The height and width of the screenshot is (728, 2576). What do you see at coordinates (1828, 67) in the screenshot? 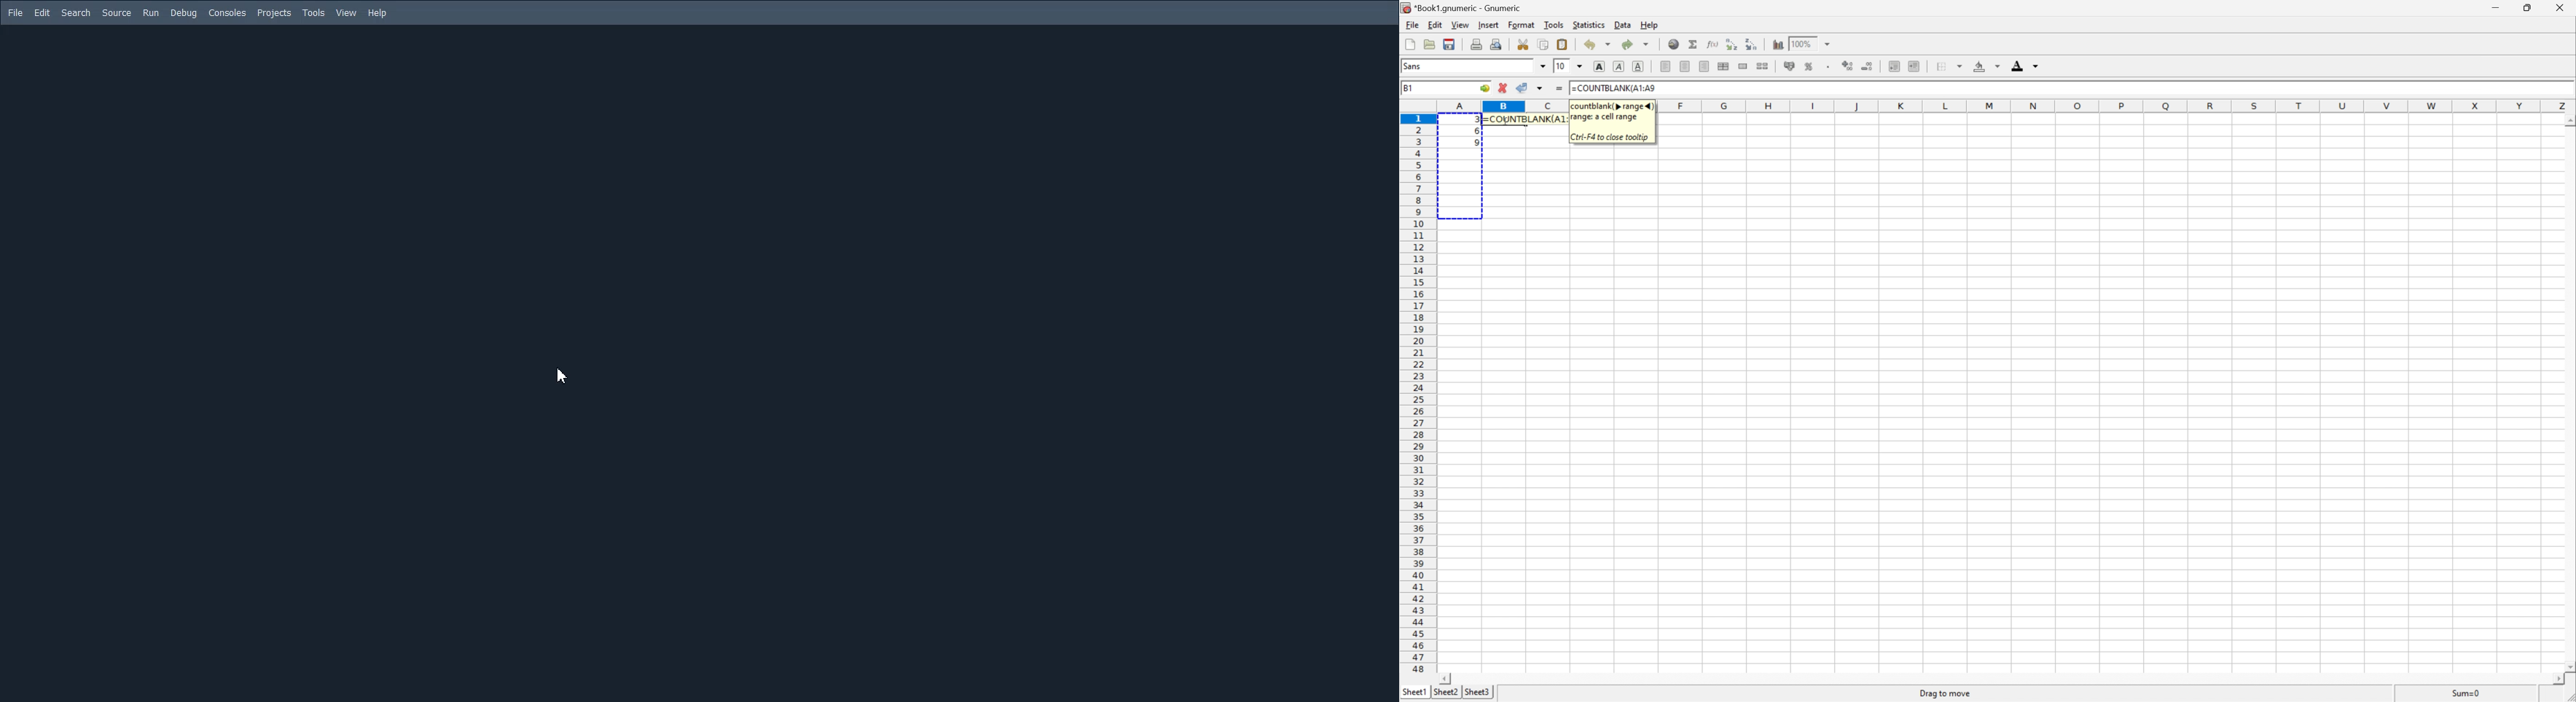
I see `Set the format of the selected cells to include a thousands separator` at bounding box center [1828, 67].